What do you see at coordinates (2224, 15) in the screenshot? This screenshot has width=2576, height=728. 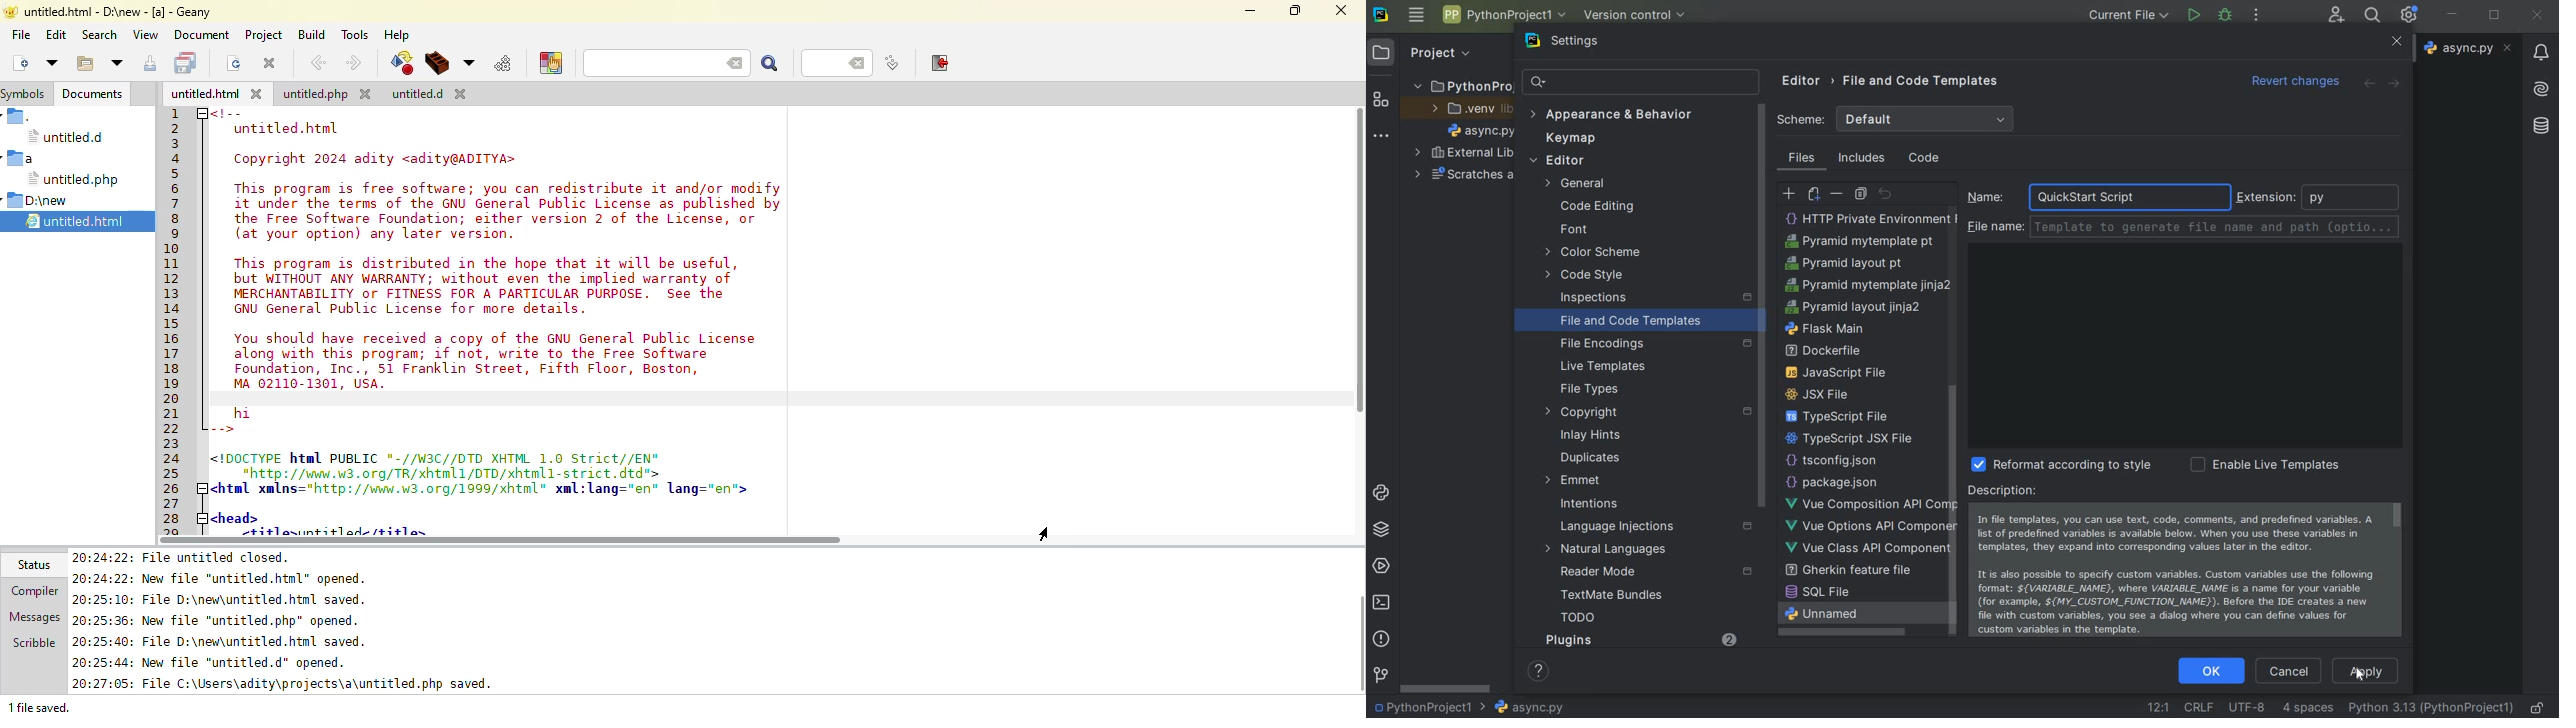 I see `debug` at bounding box center [2224, 15].